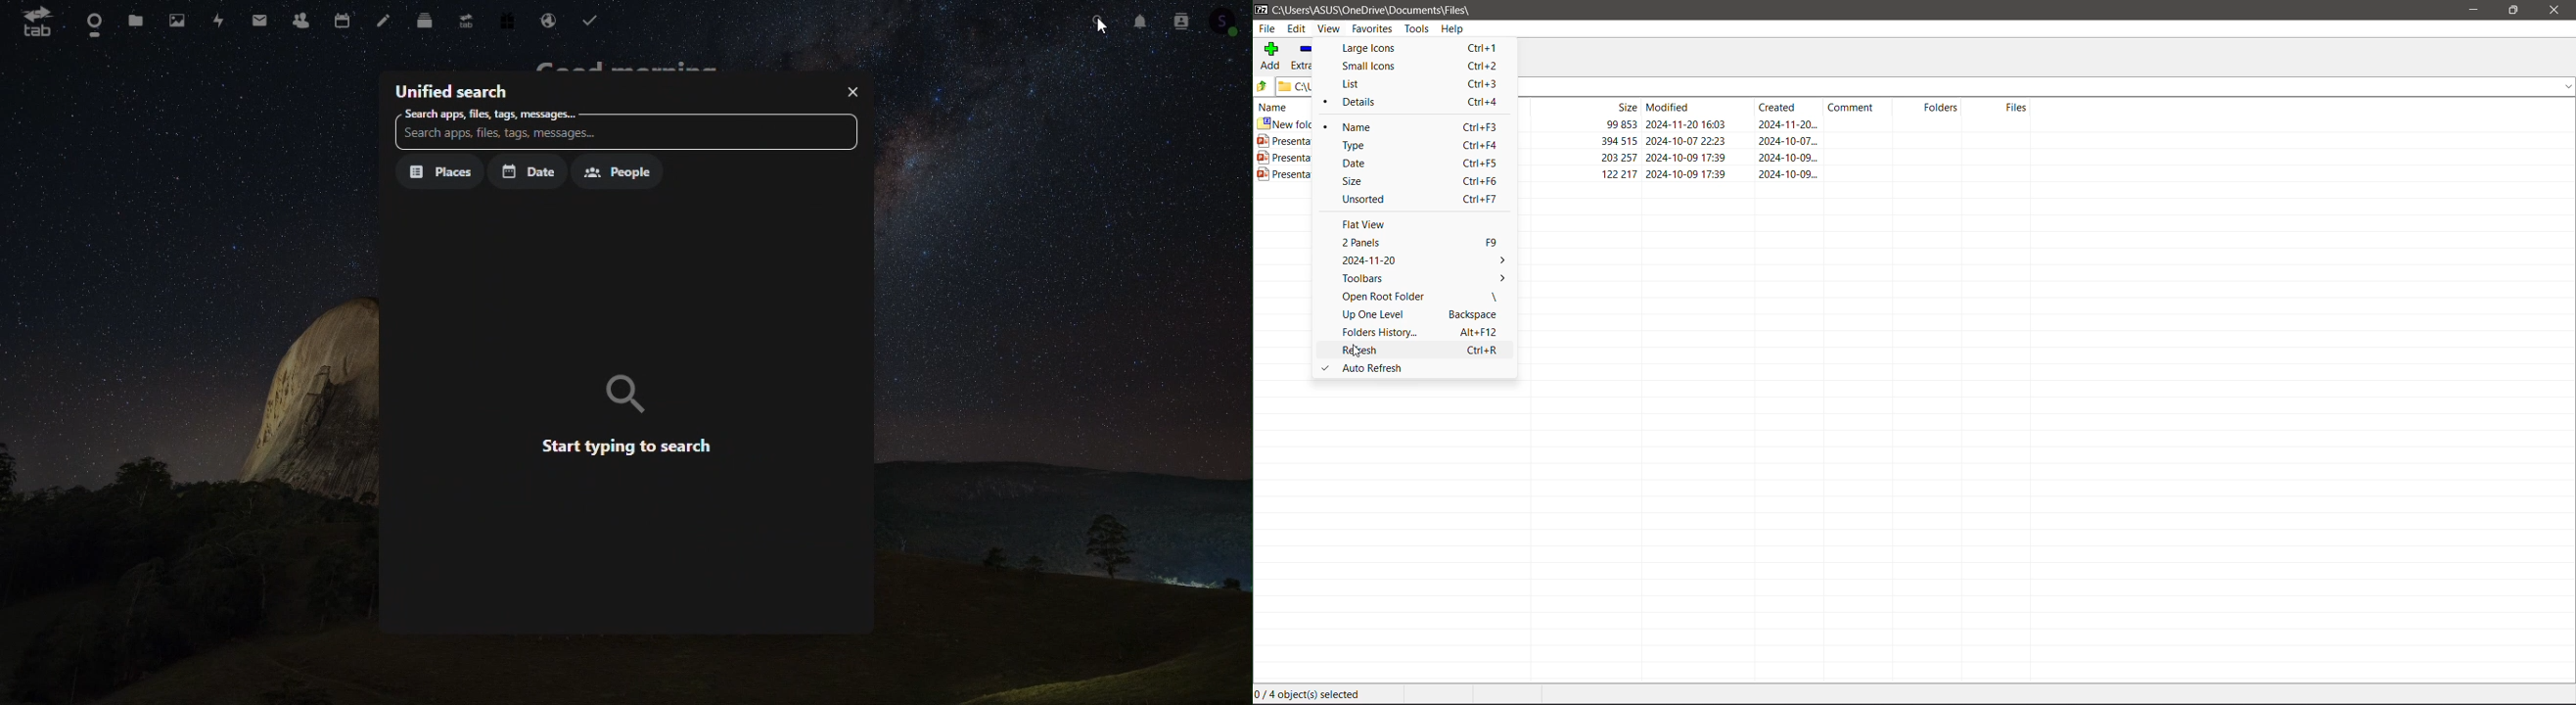 The height and width of the screenshot is (728, 2576). What do you see at coordinates (1375, 66) in the screenshot?
I see `Small Icons` at bounding box center [1375, 66].